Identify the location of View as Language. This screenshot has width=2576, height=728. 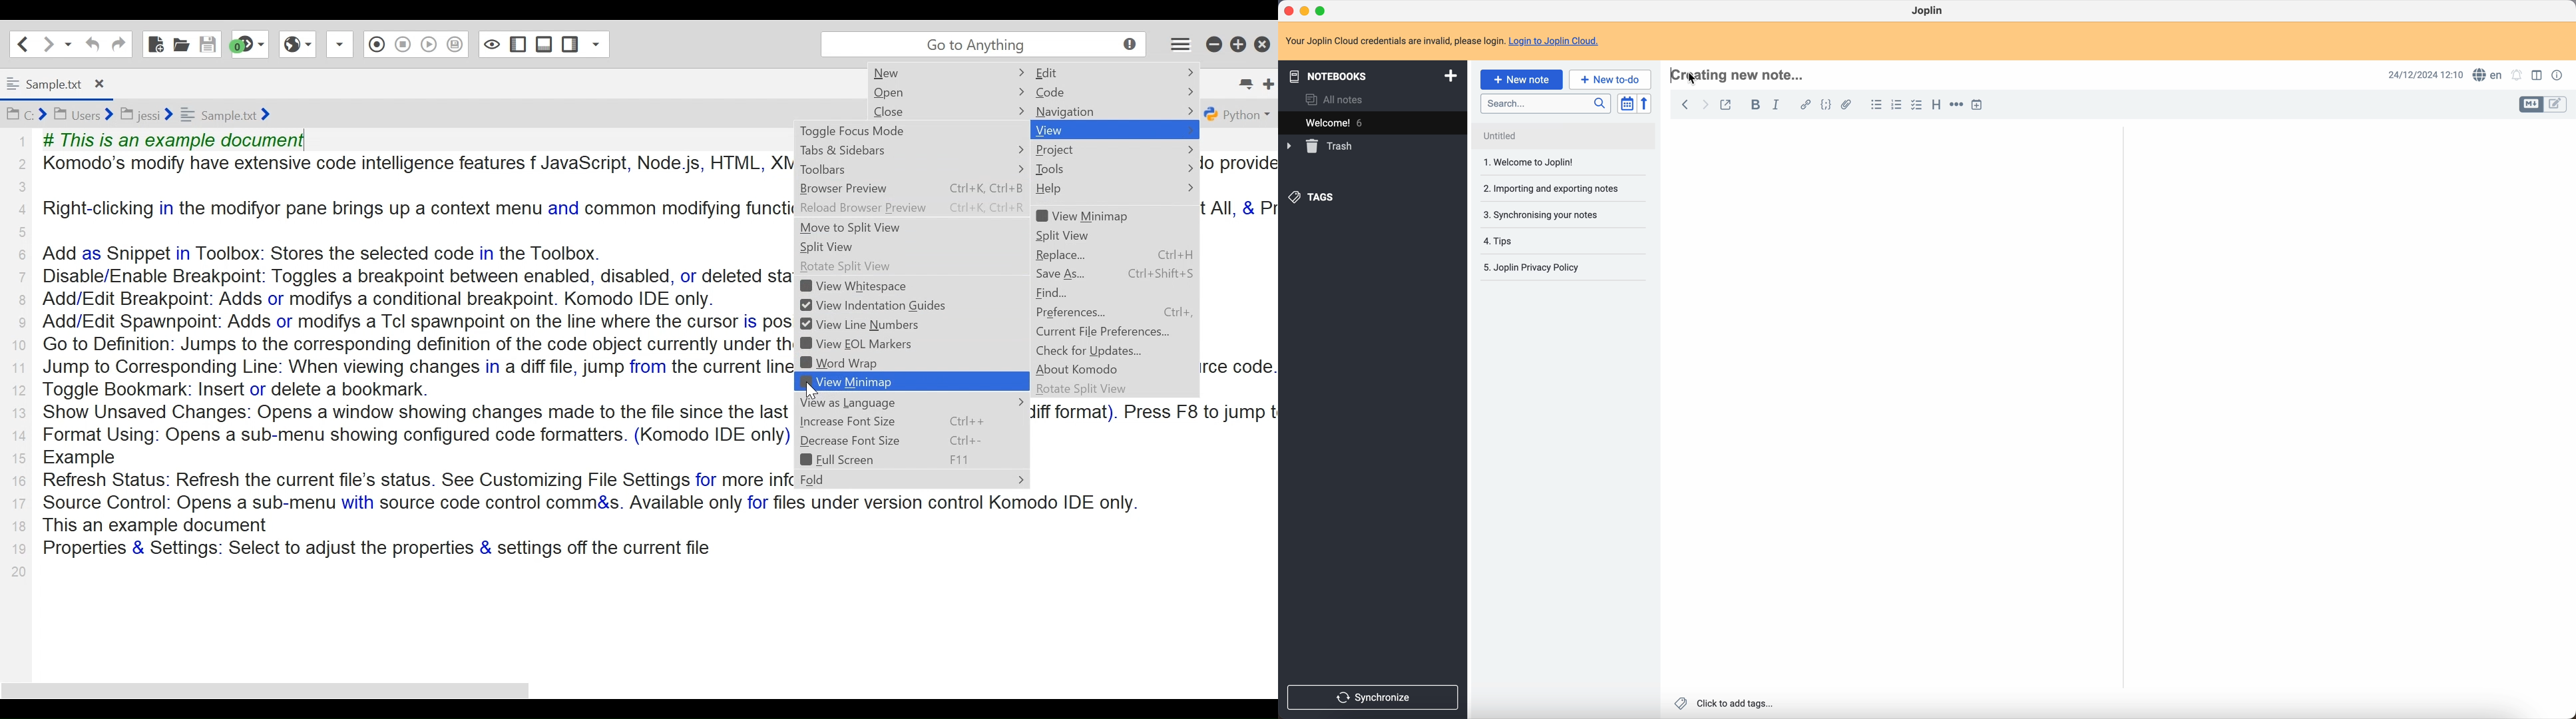
(913, 403).